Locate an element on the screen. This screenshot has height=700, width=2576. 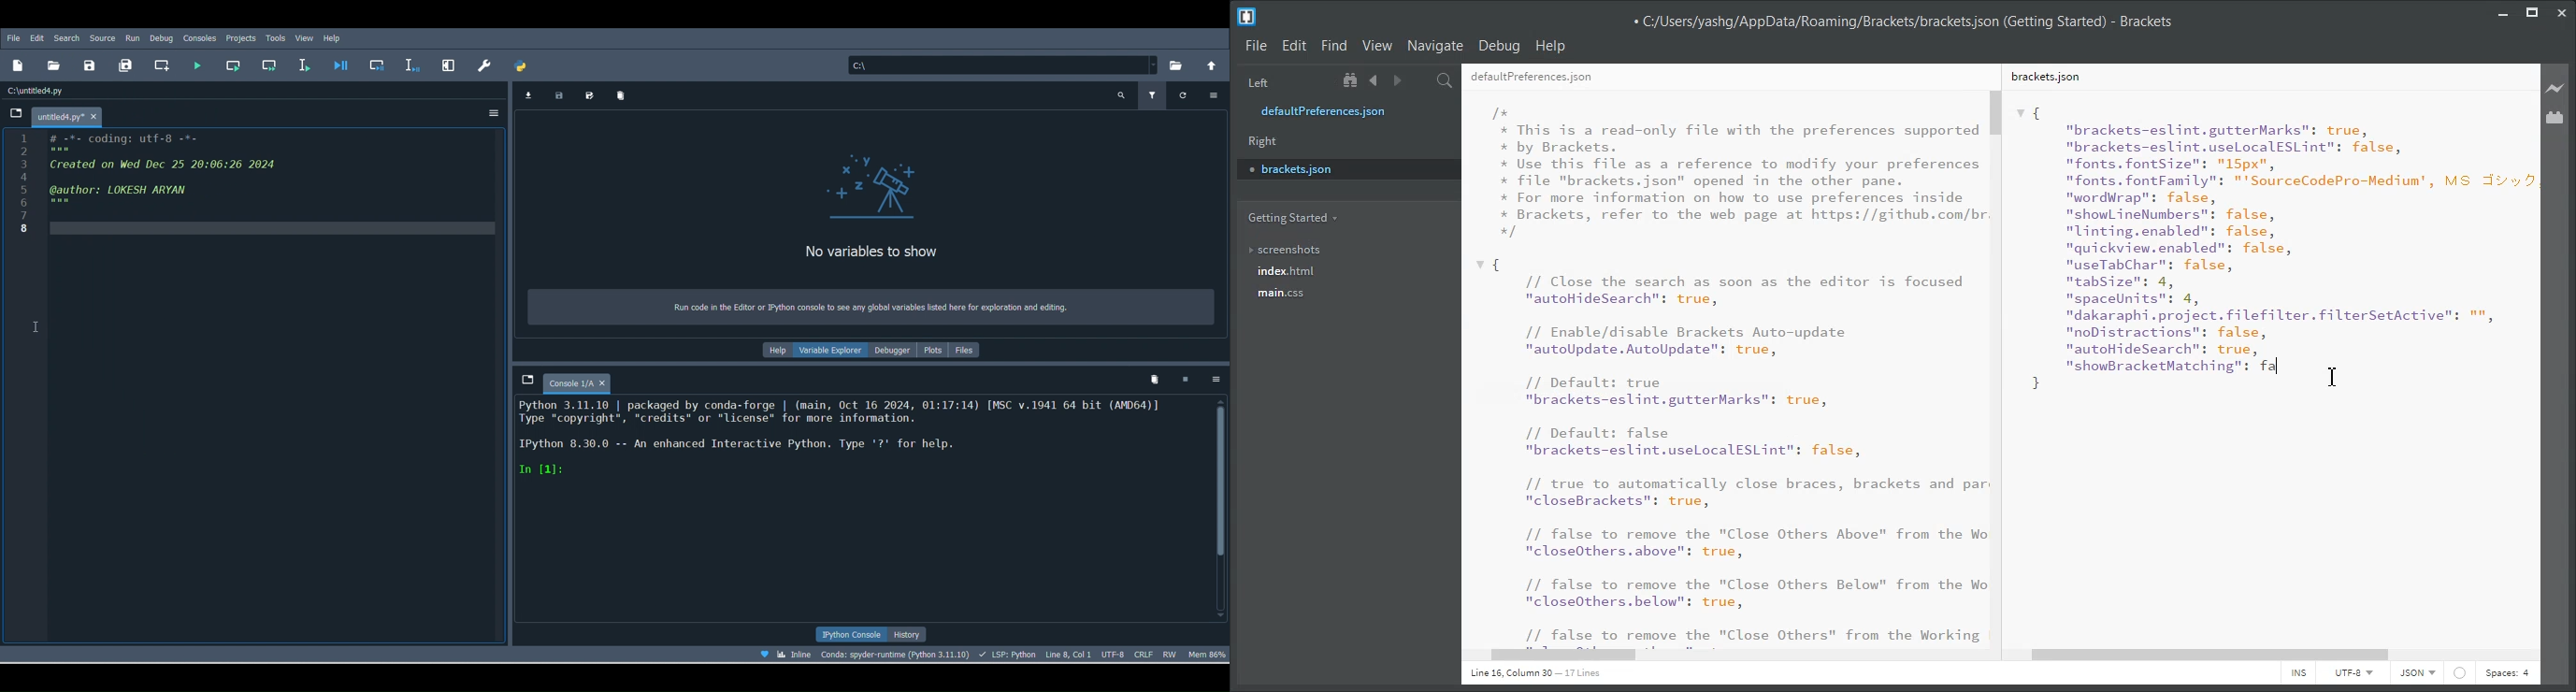
defaultPreferences.json is located at coordinates (1532, 78).